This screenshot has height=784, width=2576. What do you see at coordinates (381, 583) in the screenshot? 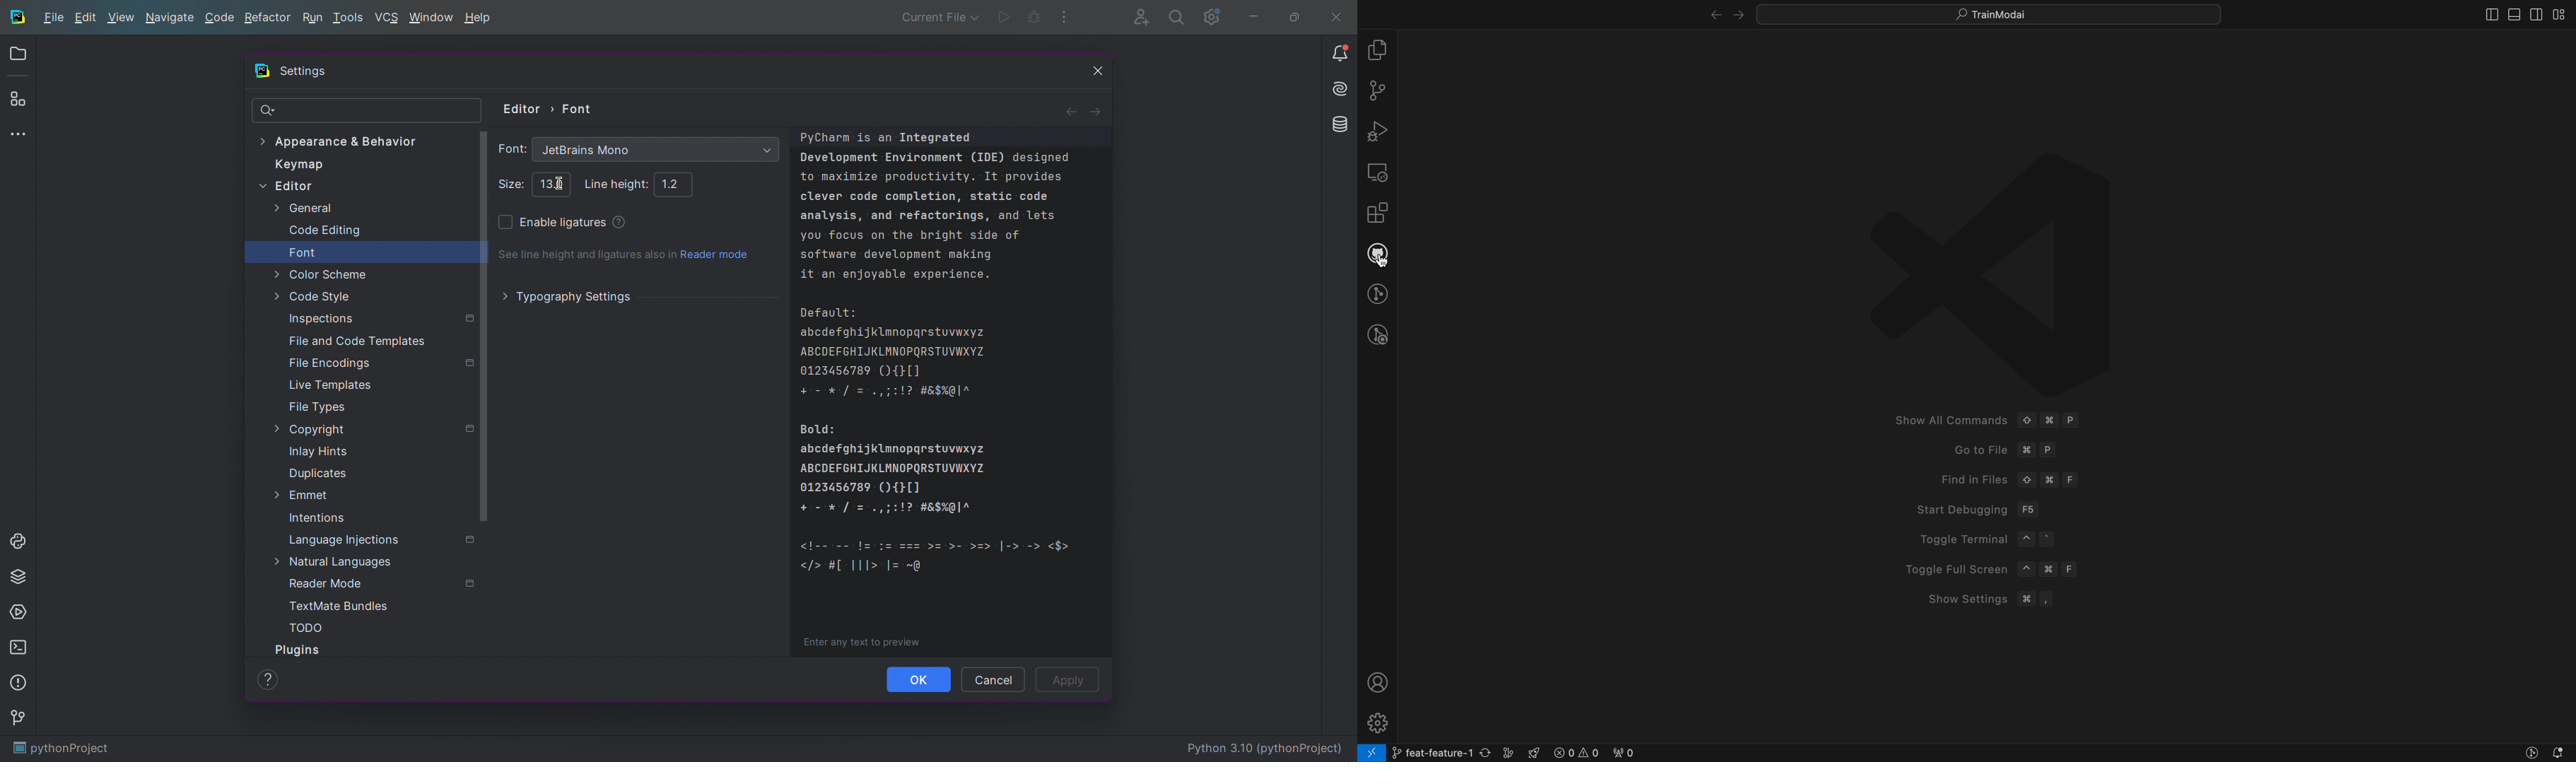
I see `Reader Mode` at bounding box center [381, 583].